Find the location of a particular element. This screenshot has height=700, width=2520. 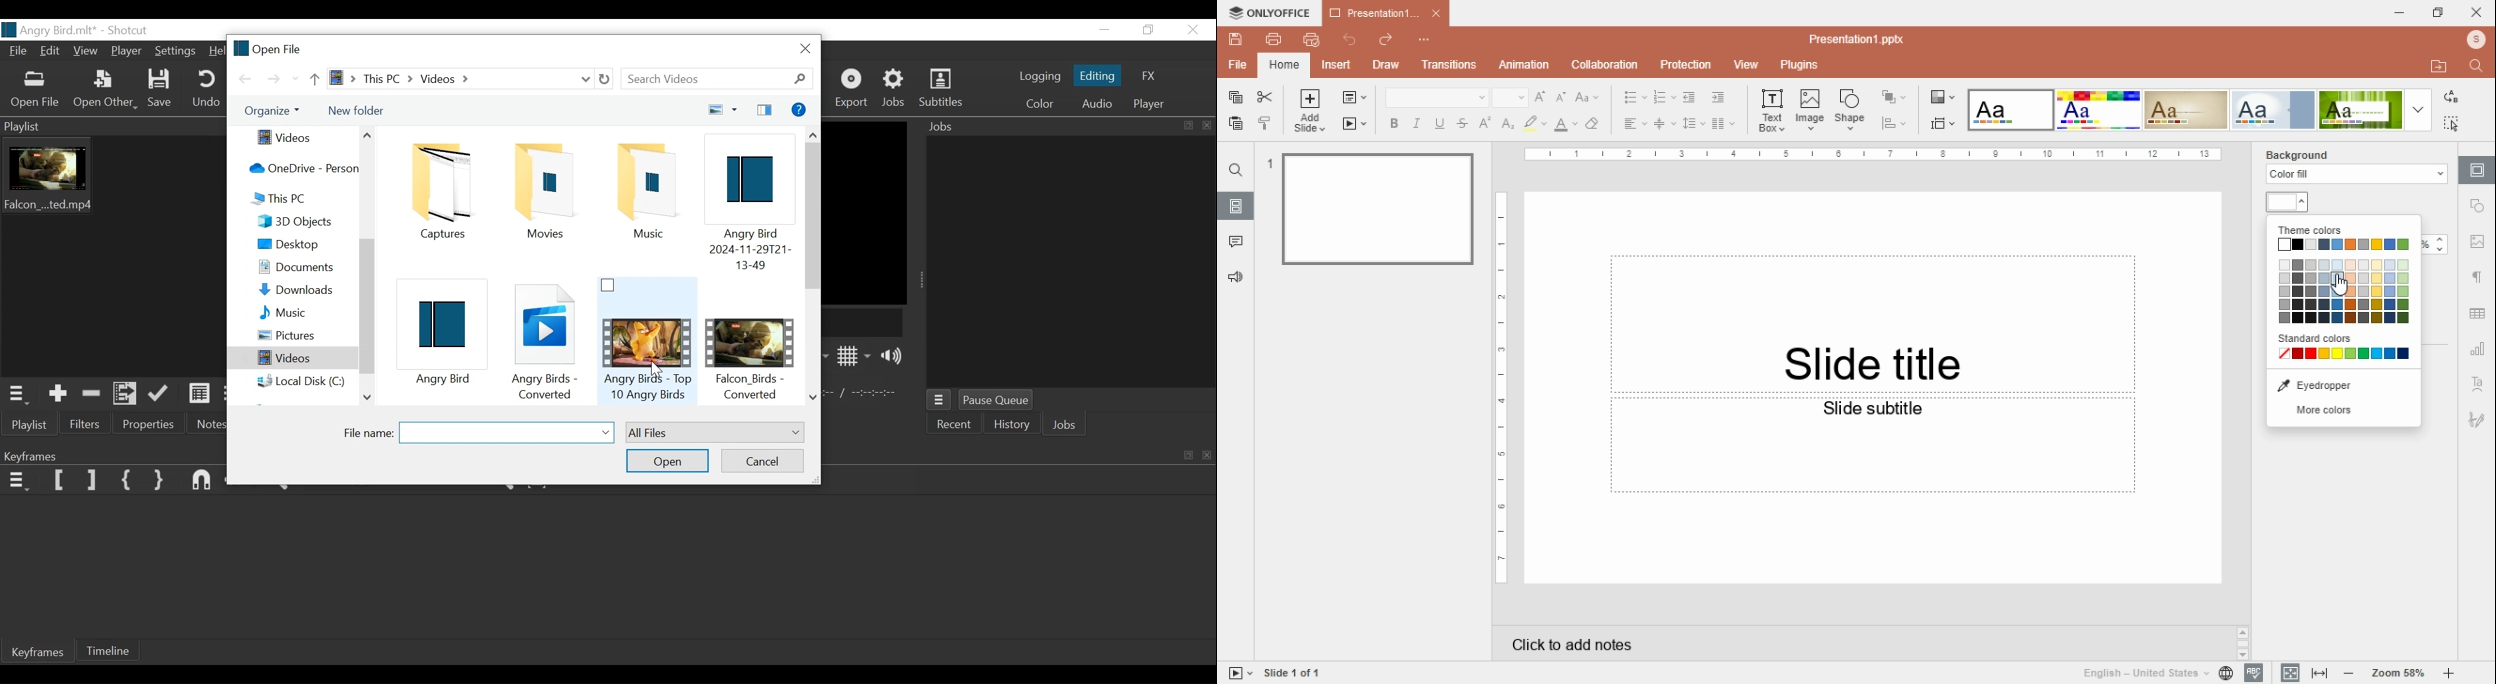

Get Help is located at coordinates (801, 110).